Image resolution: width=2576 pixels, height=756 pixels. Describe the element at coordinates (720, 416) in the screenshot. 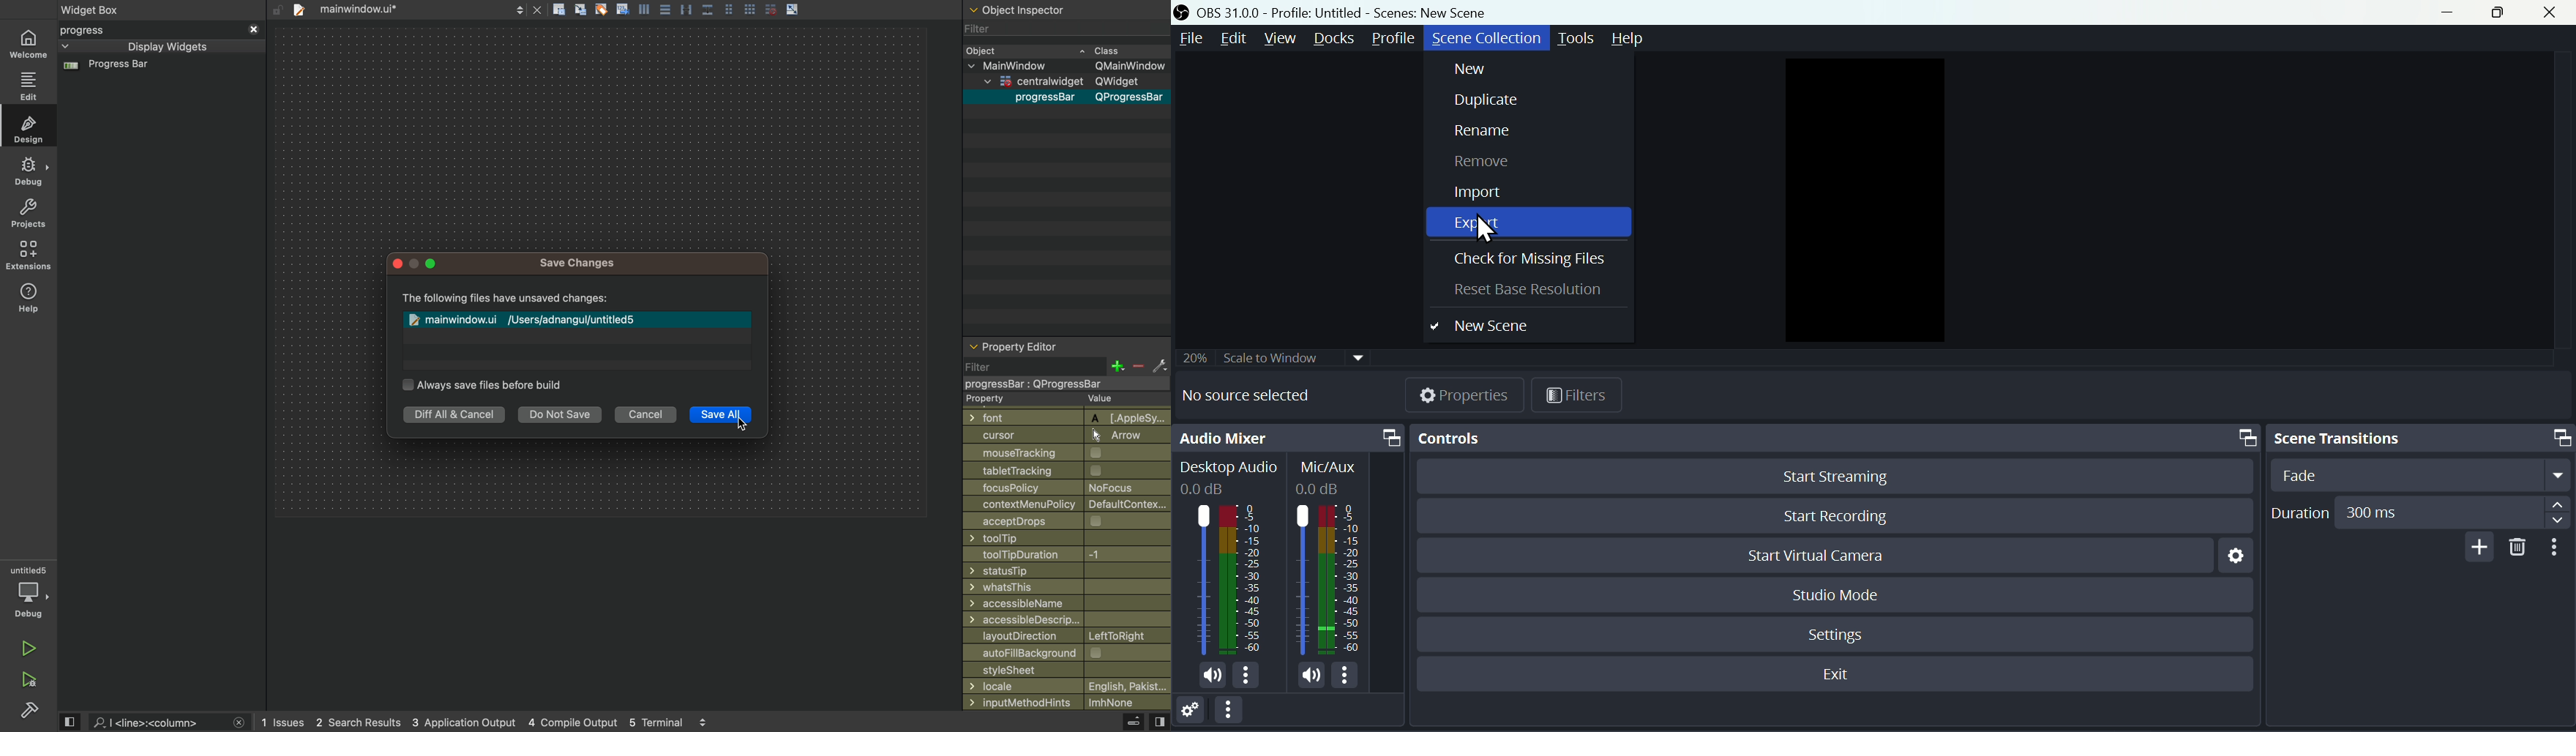

I see `save all` at that location.